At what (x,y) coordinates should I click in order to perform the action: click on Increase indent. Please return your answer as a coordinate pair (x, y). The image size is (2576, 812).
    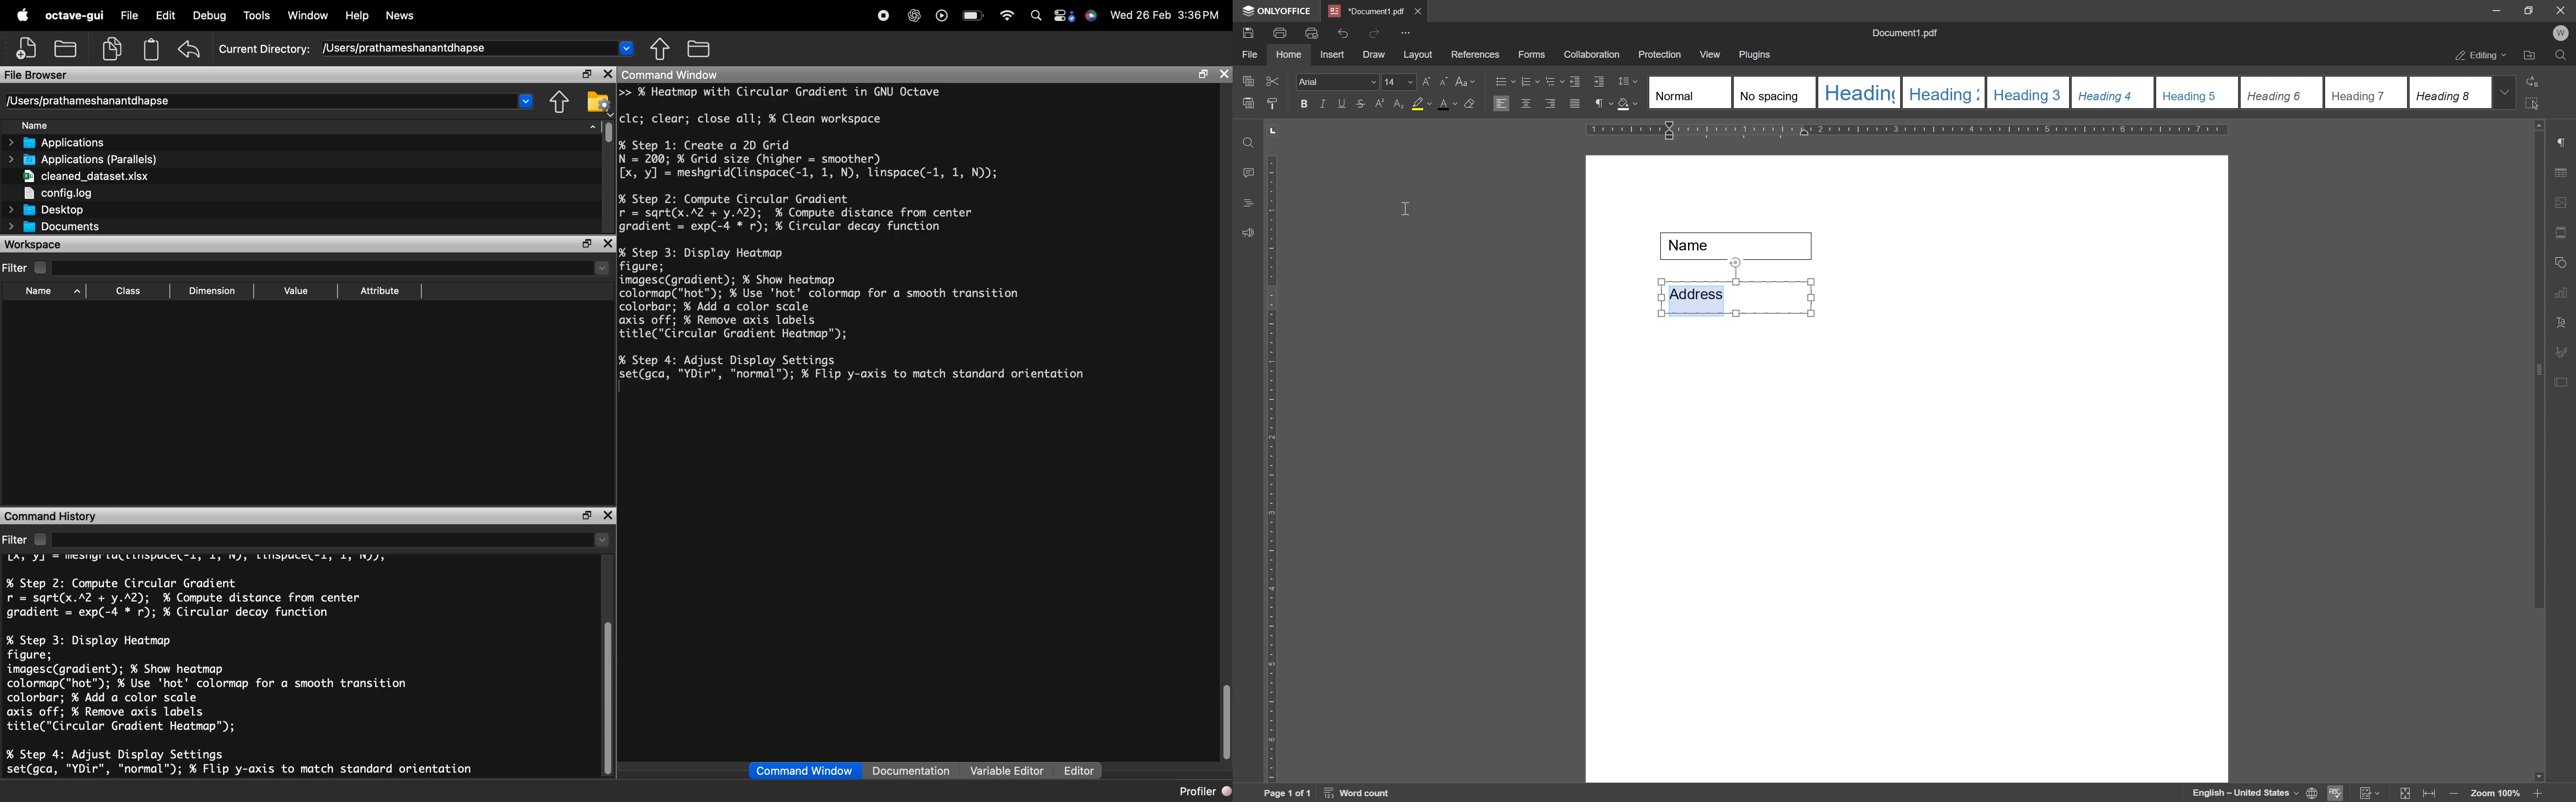
    Looking at the image, I should click on (1600, 82).